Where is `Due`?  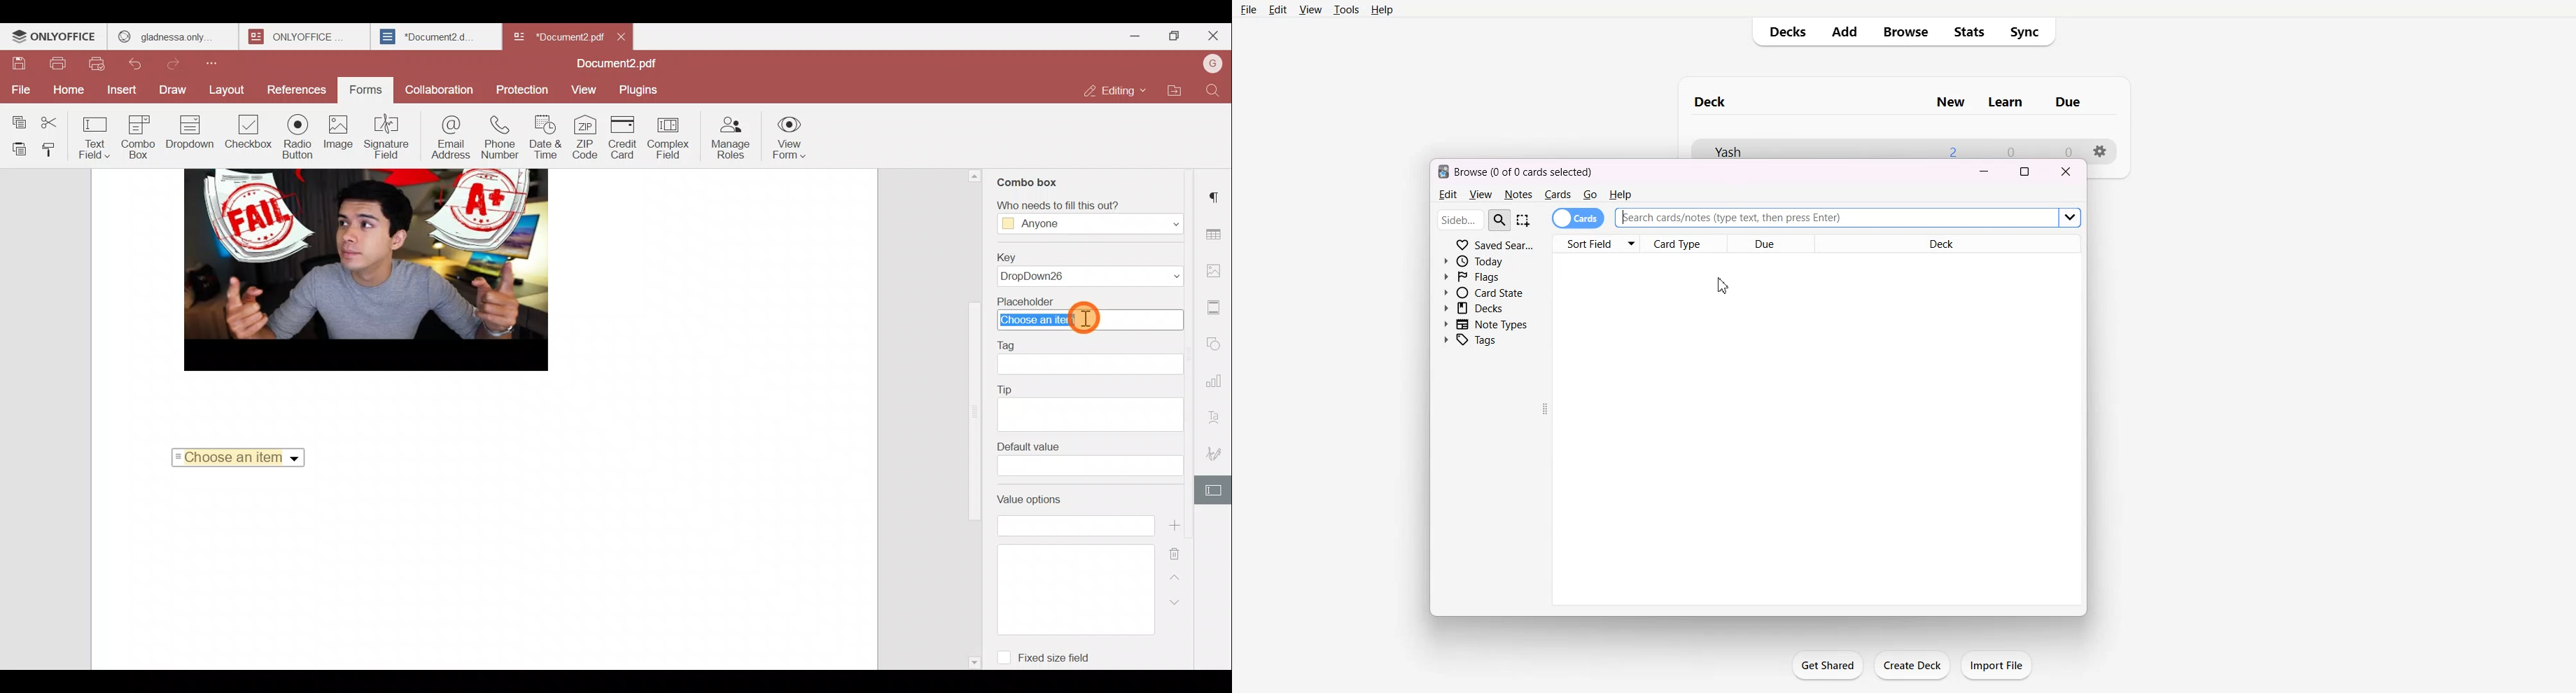 Due is located at coordinates (2076, 102).